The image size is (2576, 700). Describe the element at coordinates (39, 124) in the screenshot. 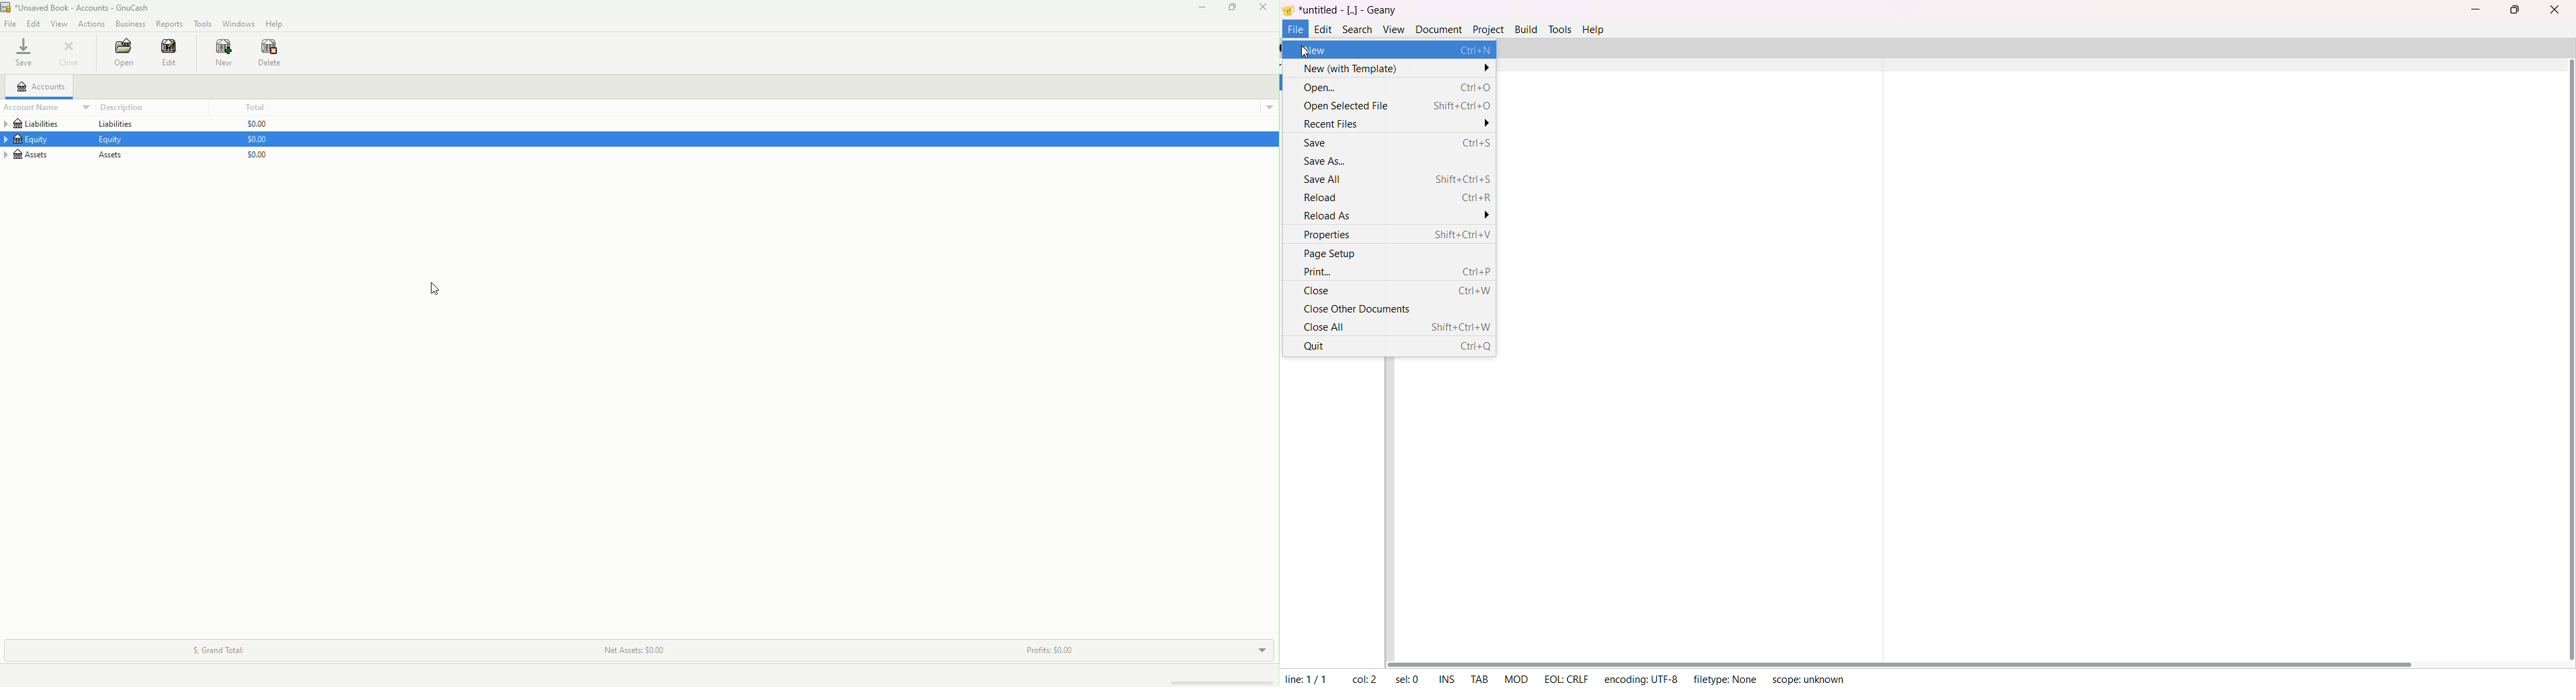

I see `Liabilities` at that location.